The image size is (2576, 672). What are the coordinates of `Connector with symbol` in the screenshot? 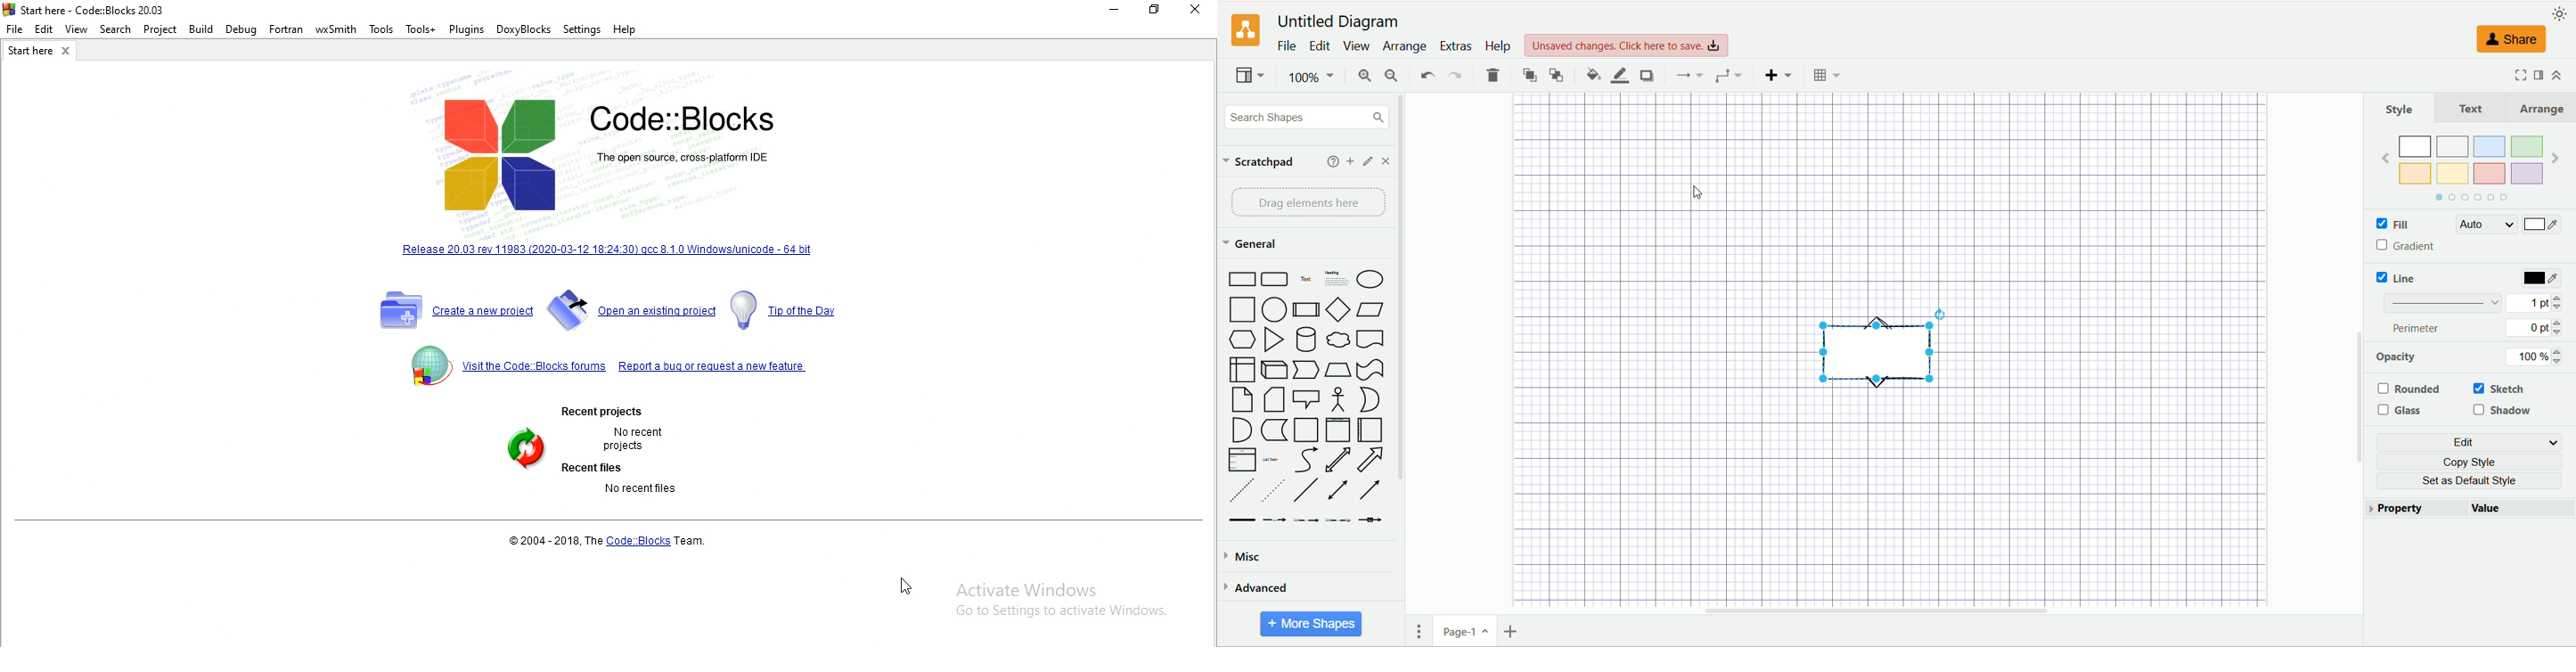 It's located at (1369, 522).